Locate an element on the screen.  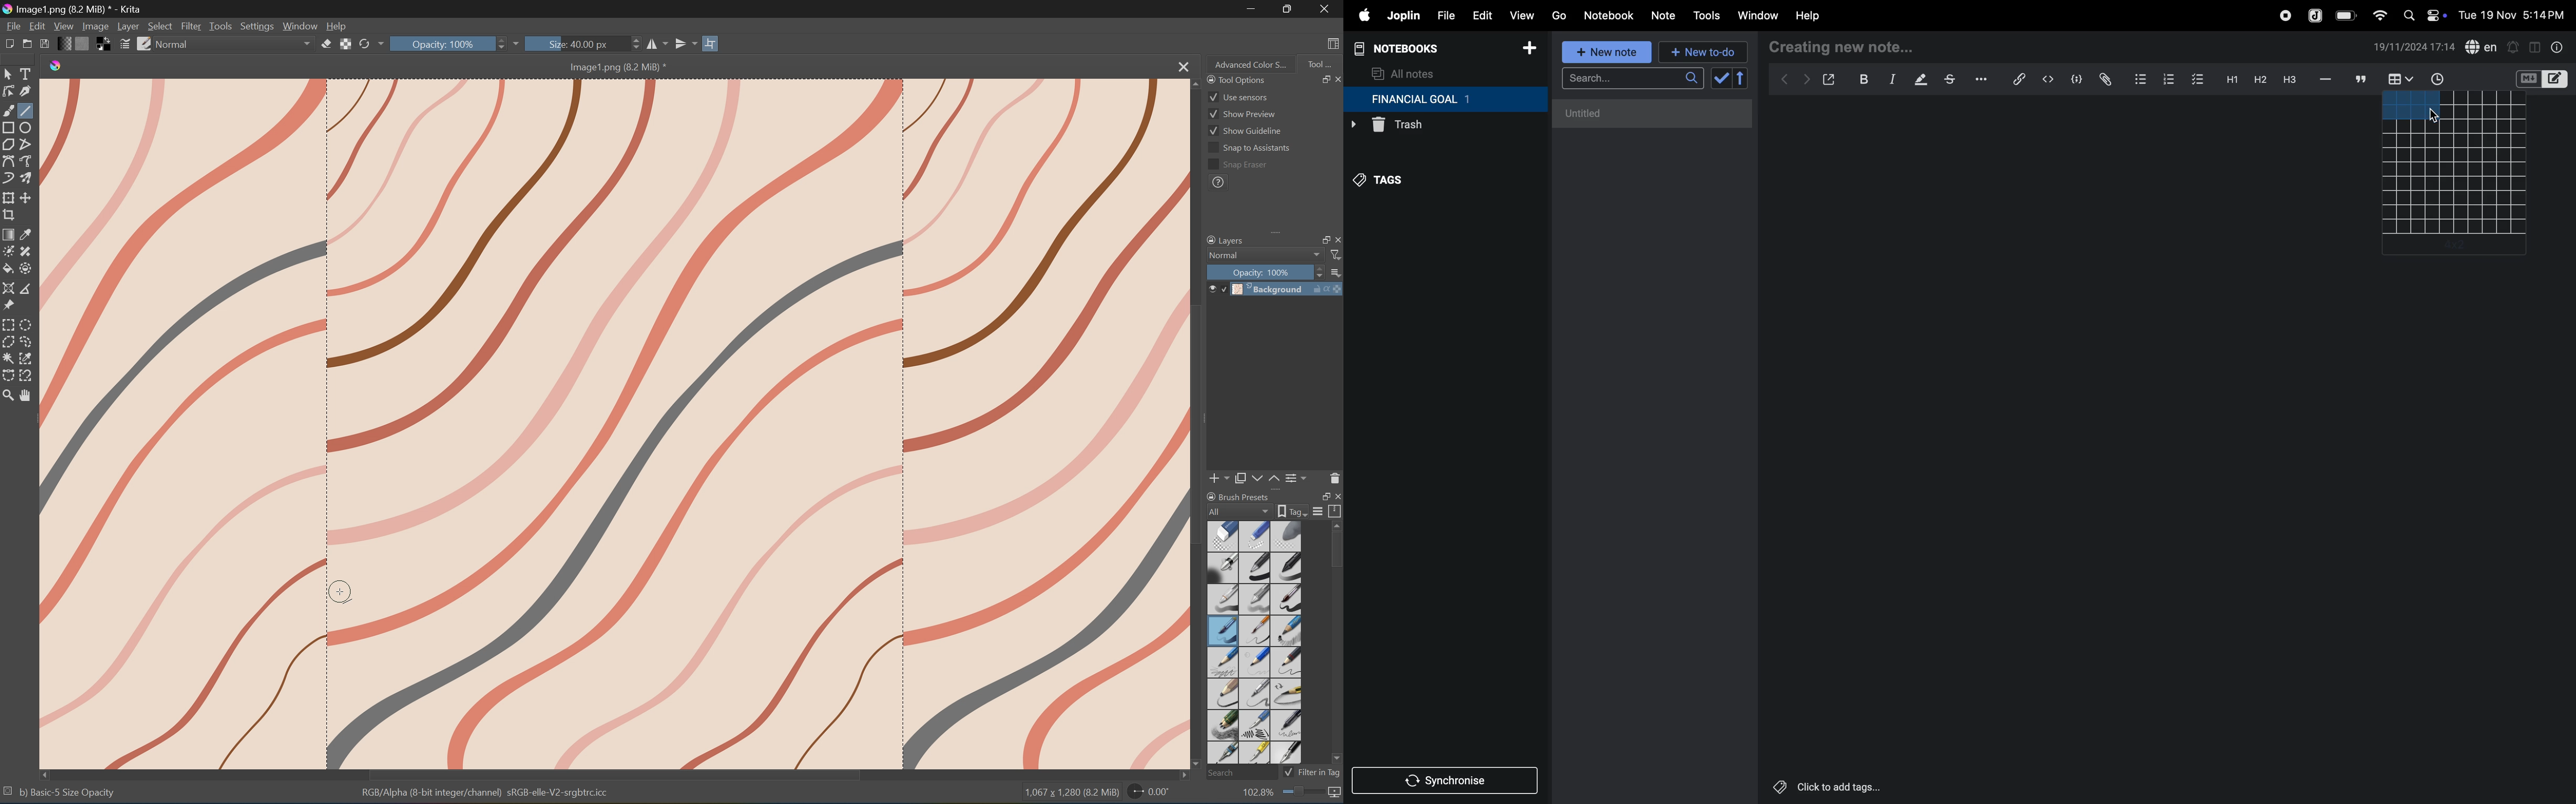
info is located at coordinates (2558, 47).